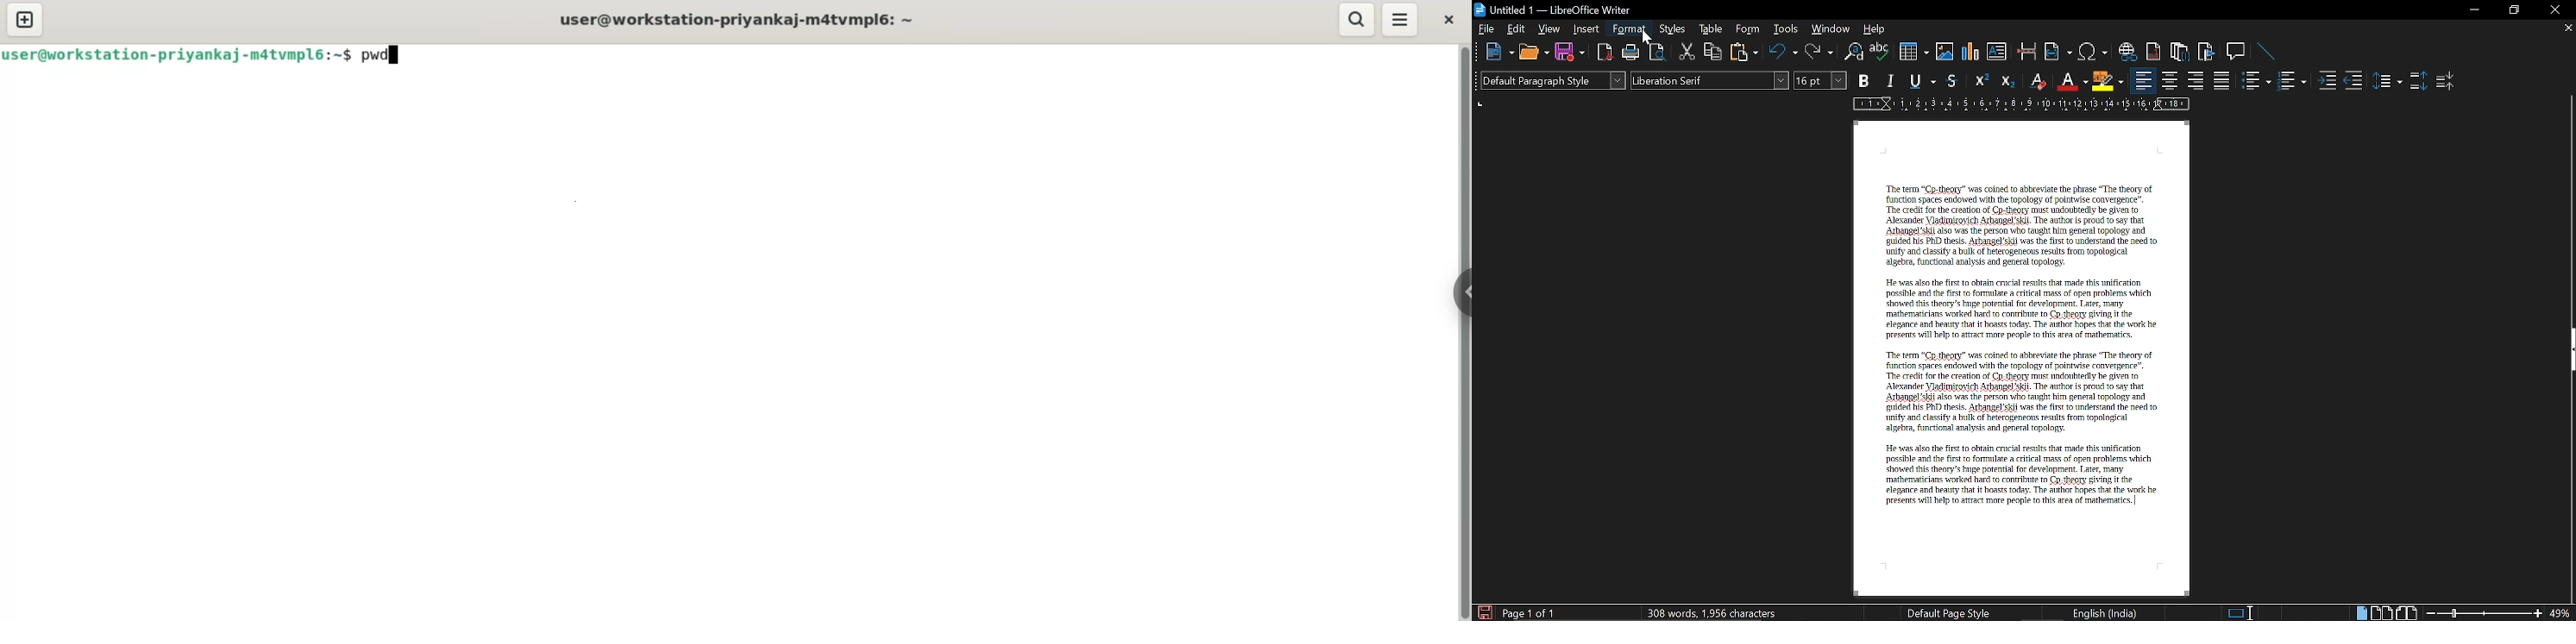 This screenshot has height=644, width=2576. Describe the element at coordinates (2556, 11) in the screenshot. I see `Close` at that location.